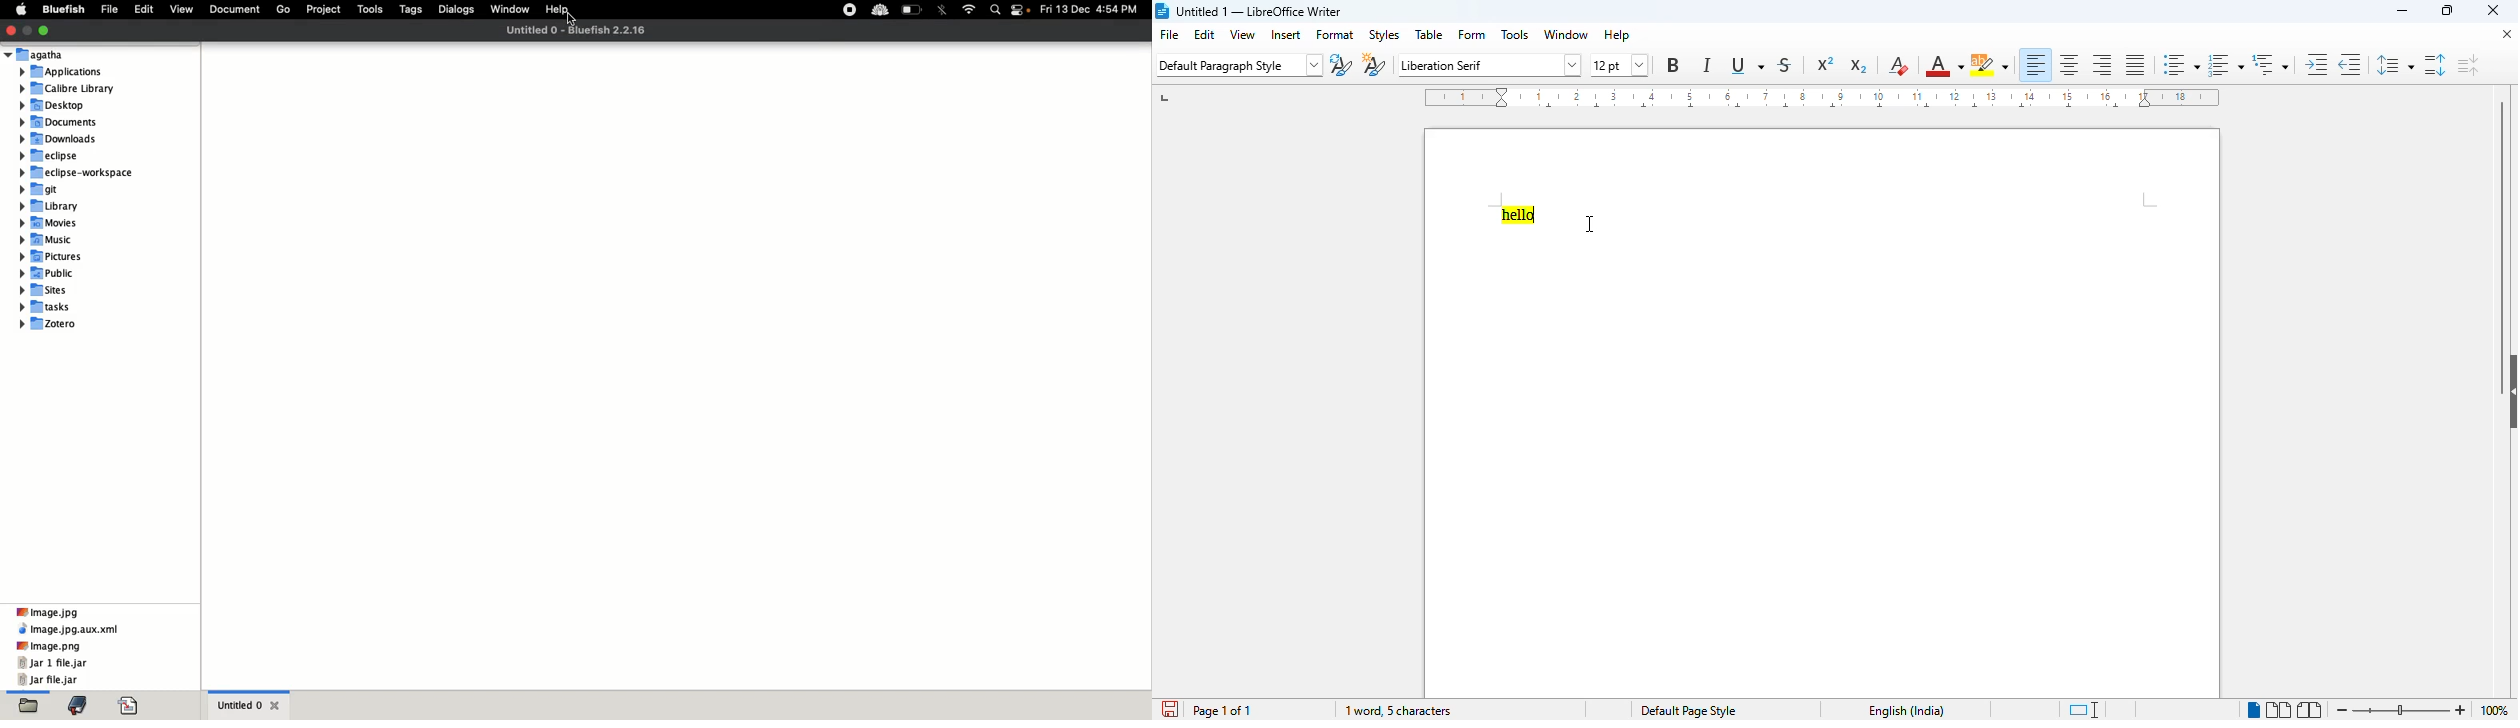 The image size is (2520, 728). I want to click on standard selection, so click(2077, 709).